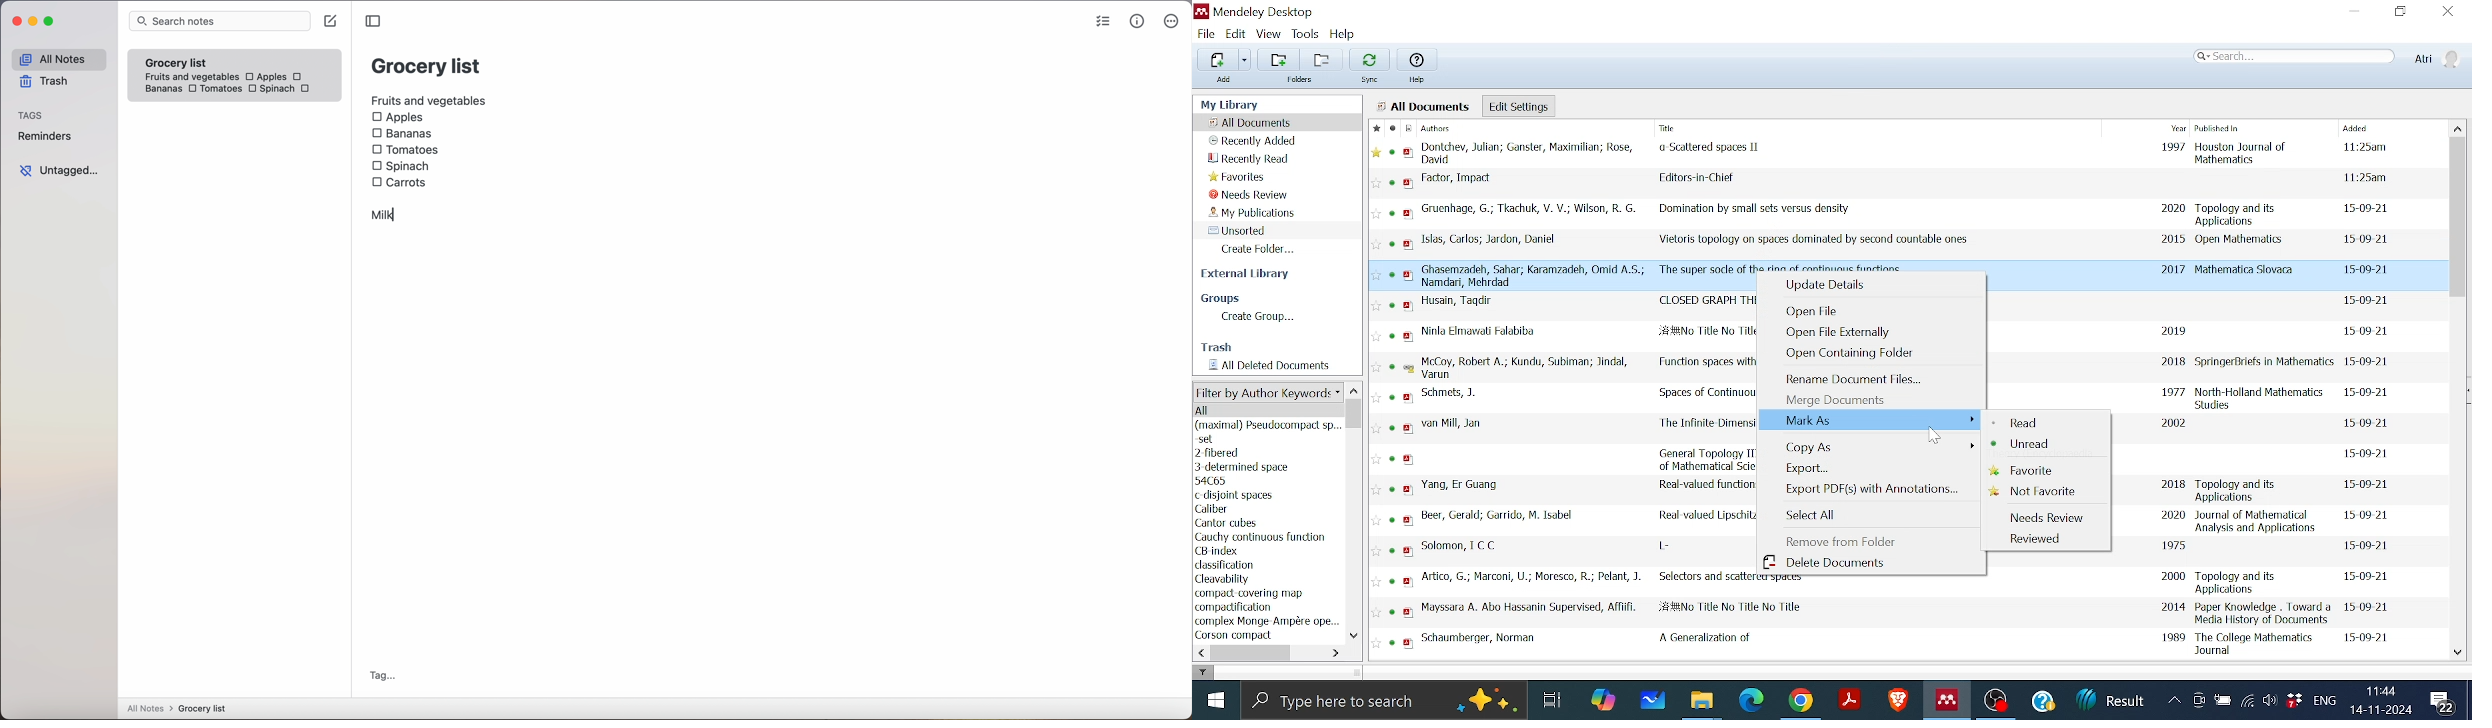  Describe the element at coordinates (1898, 640) in the screenshot. I see `A Generation of` at that location.